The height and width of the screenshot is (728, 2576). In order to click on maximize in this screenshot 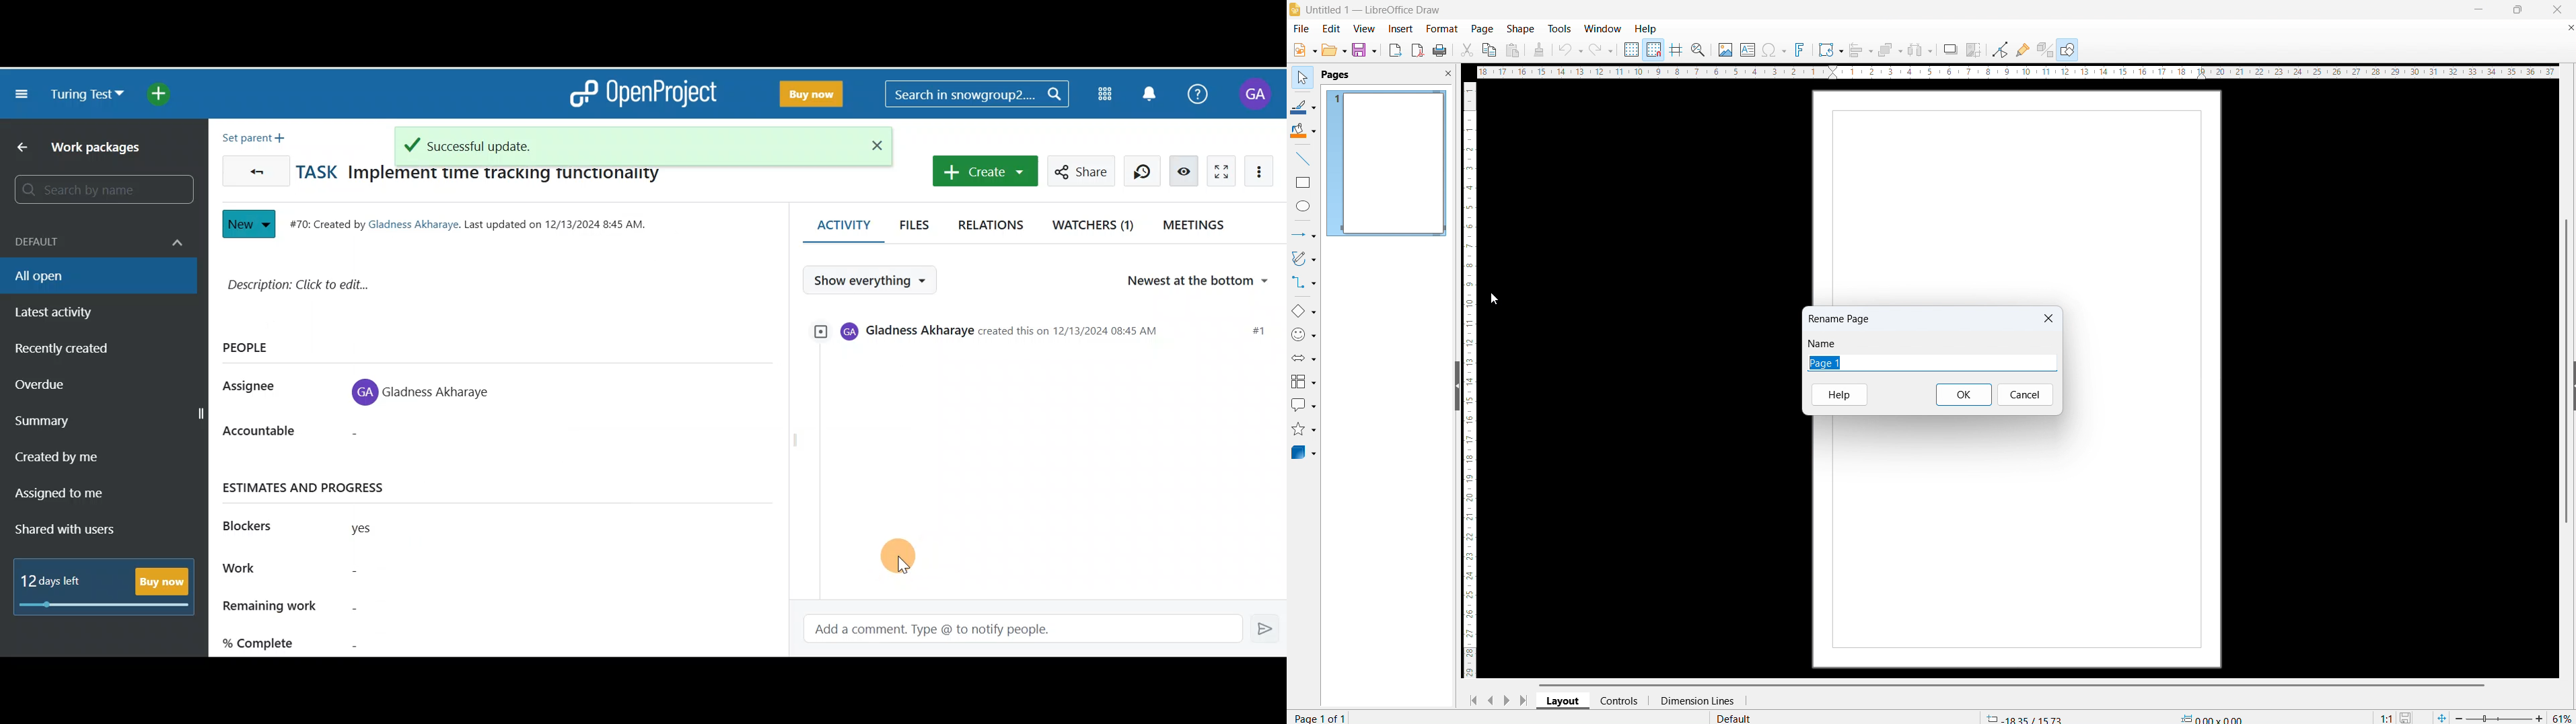, I will do `click(2517, 10)`.